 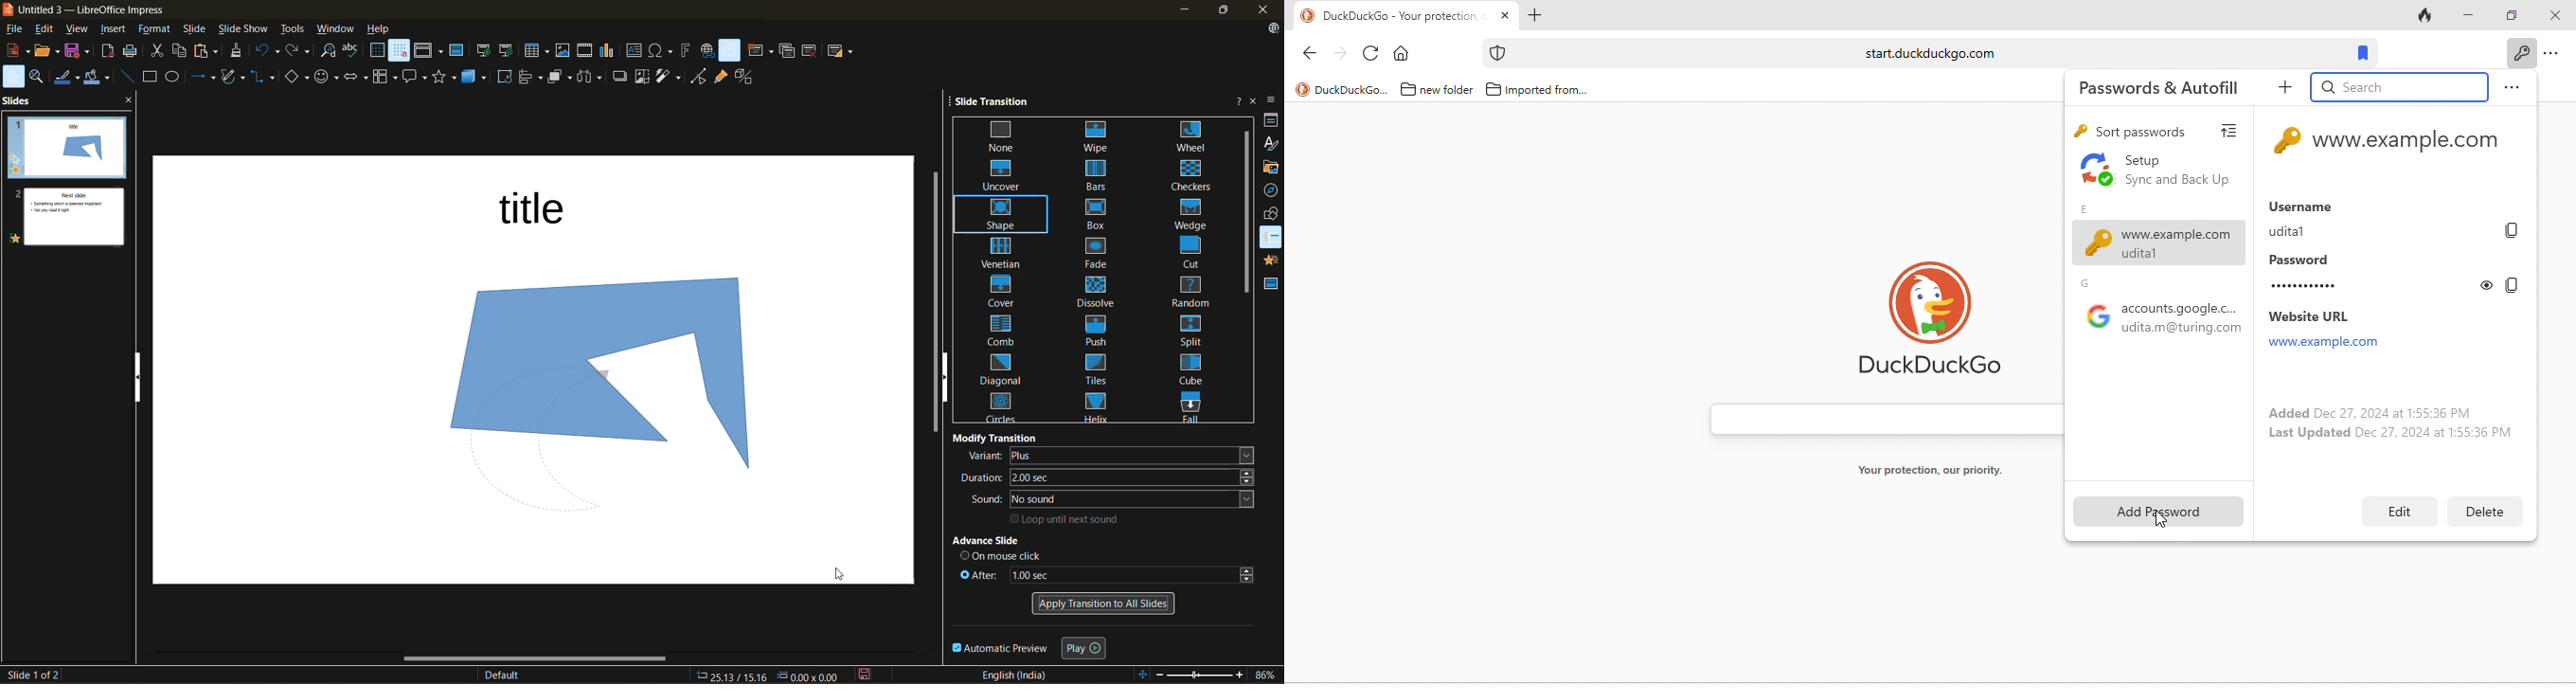 What do you see at coordinates (1111, 477) in the screenshot?
I see `duration` at bounding box center [1111, 477].